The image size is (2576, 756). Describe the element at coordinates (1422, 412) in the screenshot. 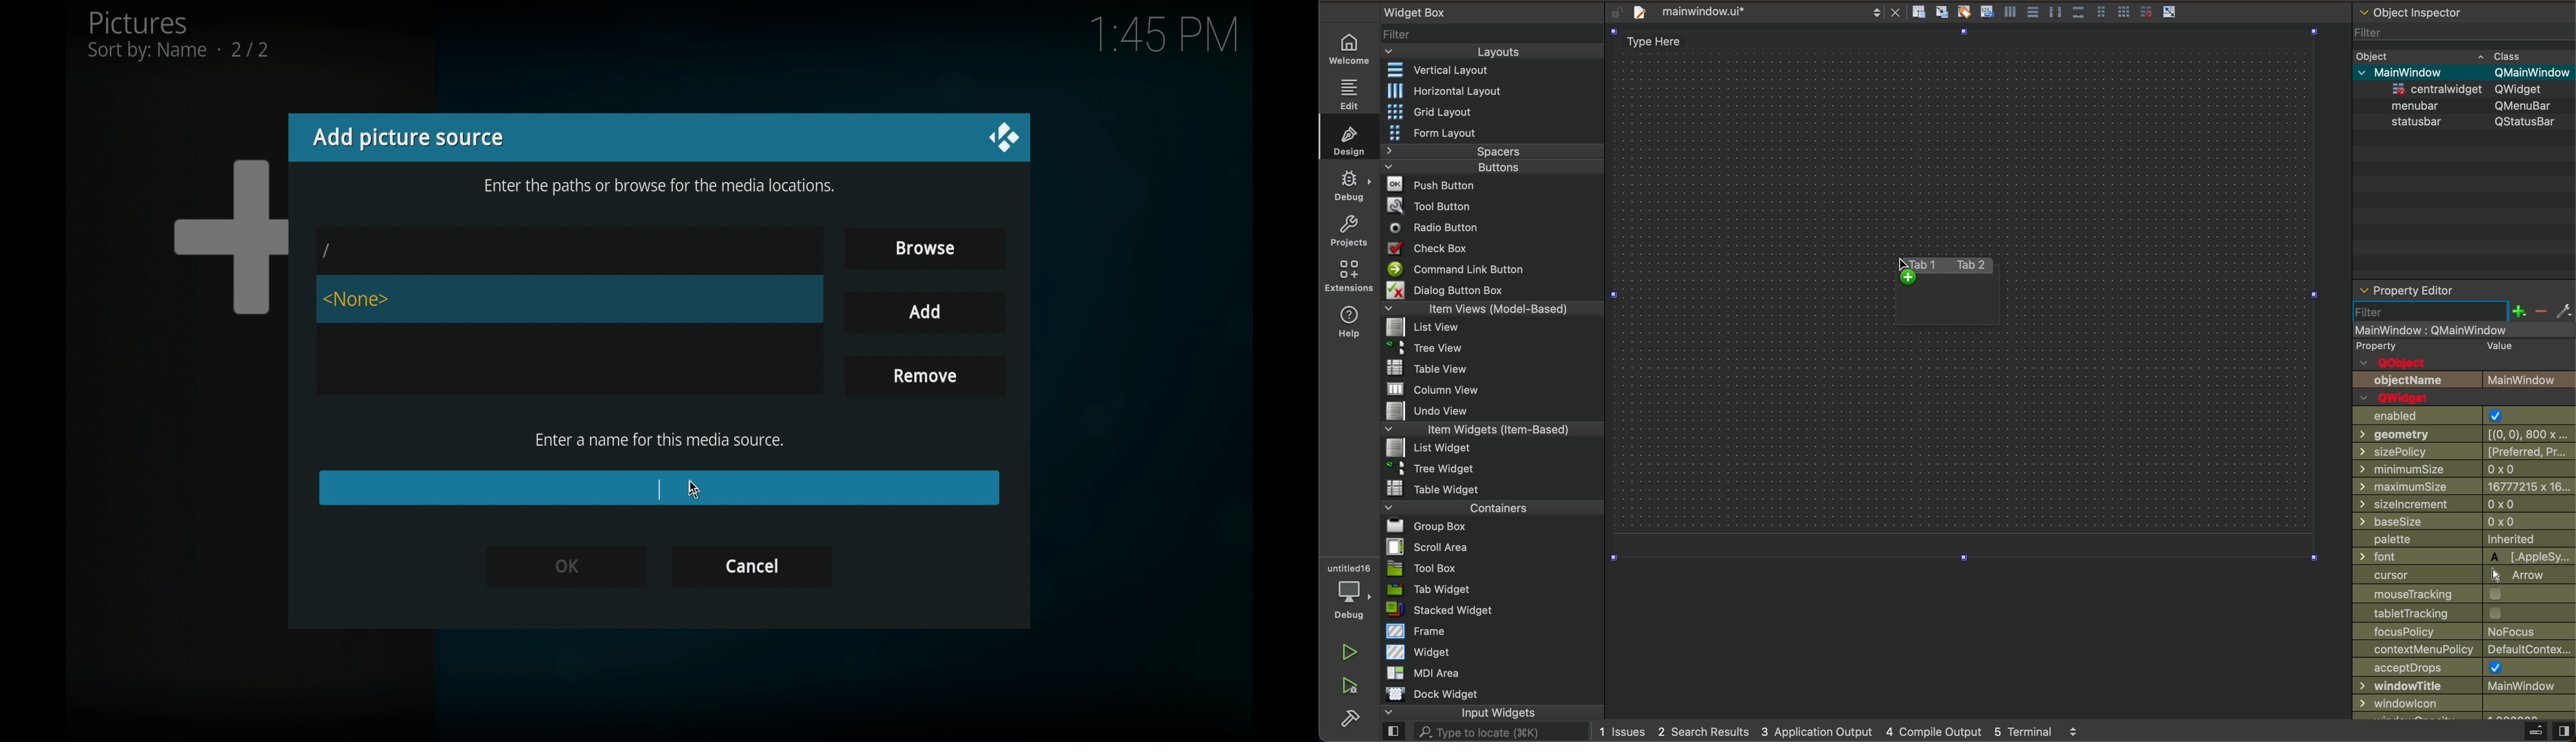

I see `Undo View` at that location.